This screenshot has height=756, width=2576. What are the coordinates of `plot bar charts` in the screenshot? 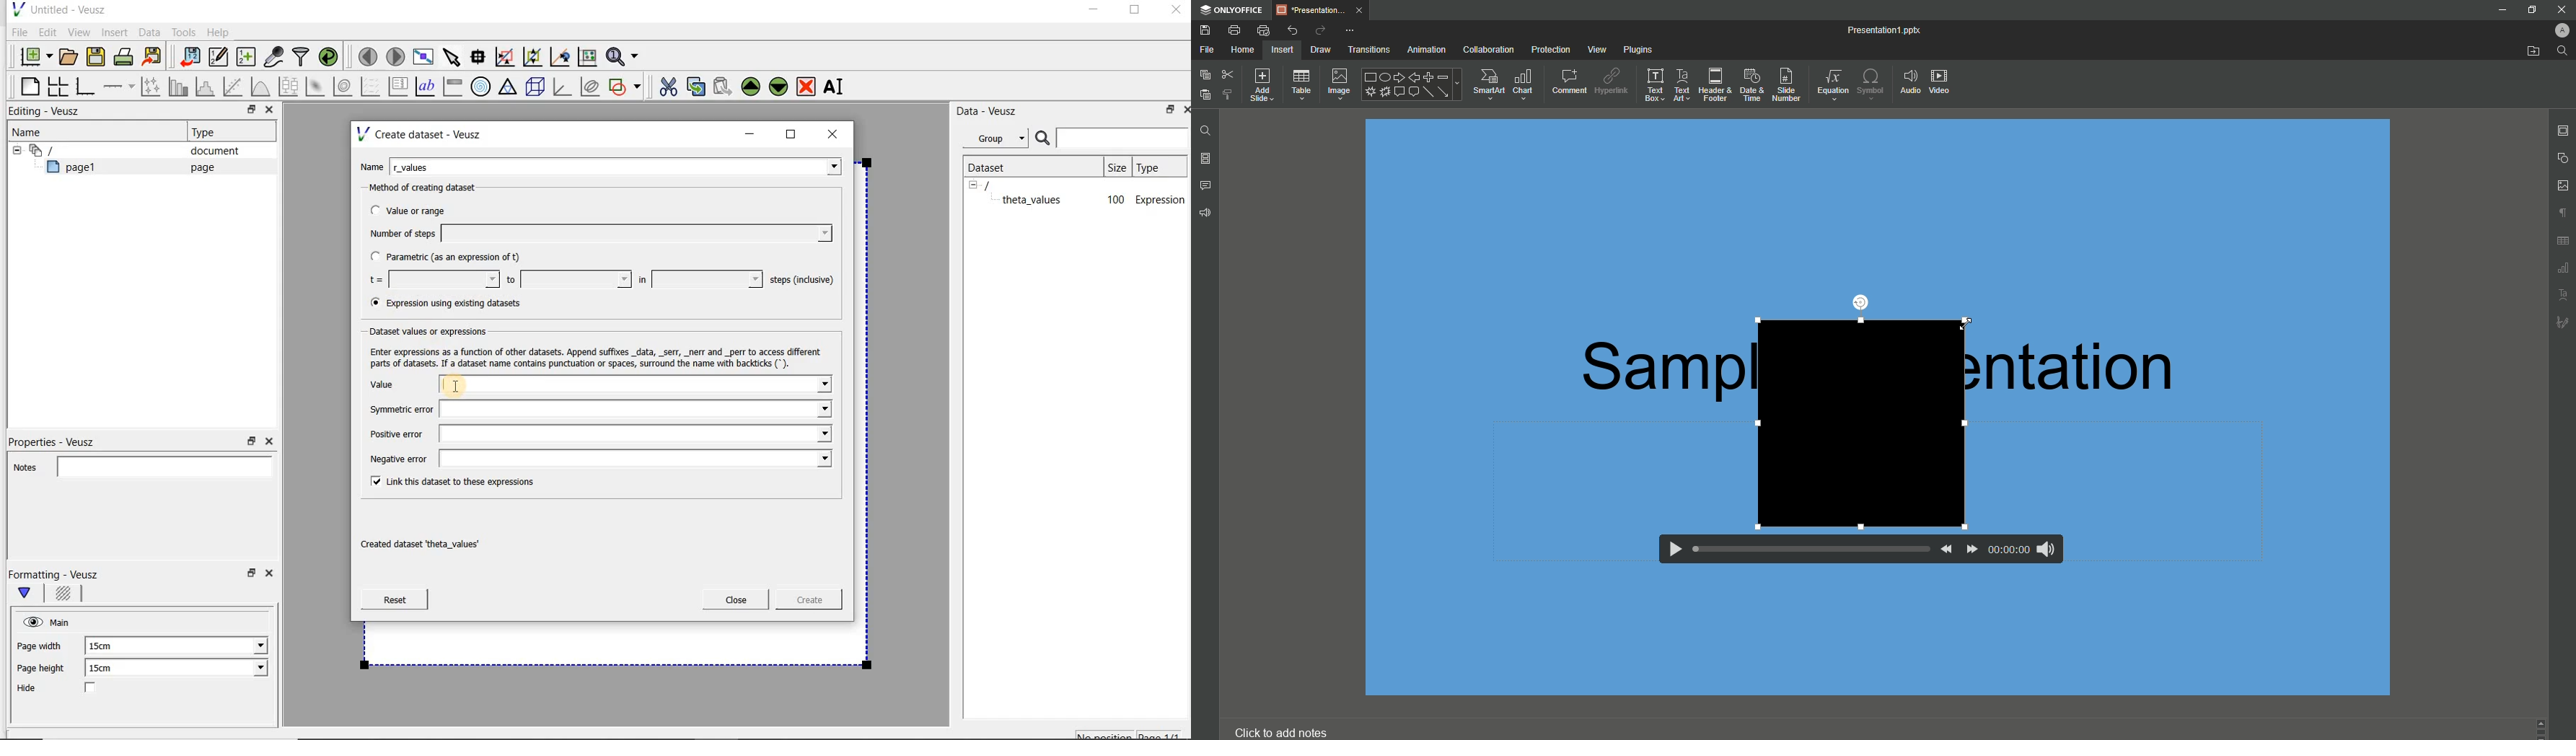 It's located at (179, 86).